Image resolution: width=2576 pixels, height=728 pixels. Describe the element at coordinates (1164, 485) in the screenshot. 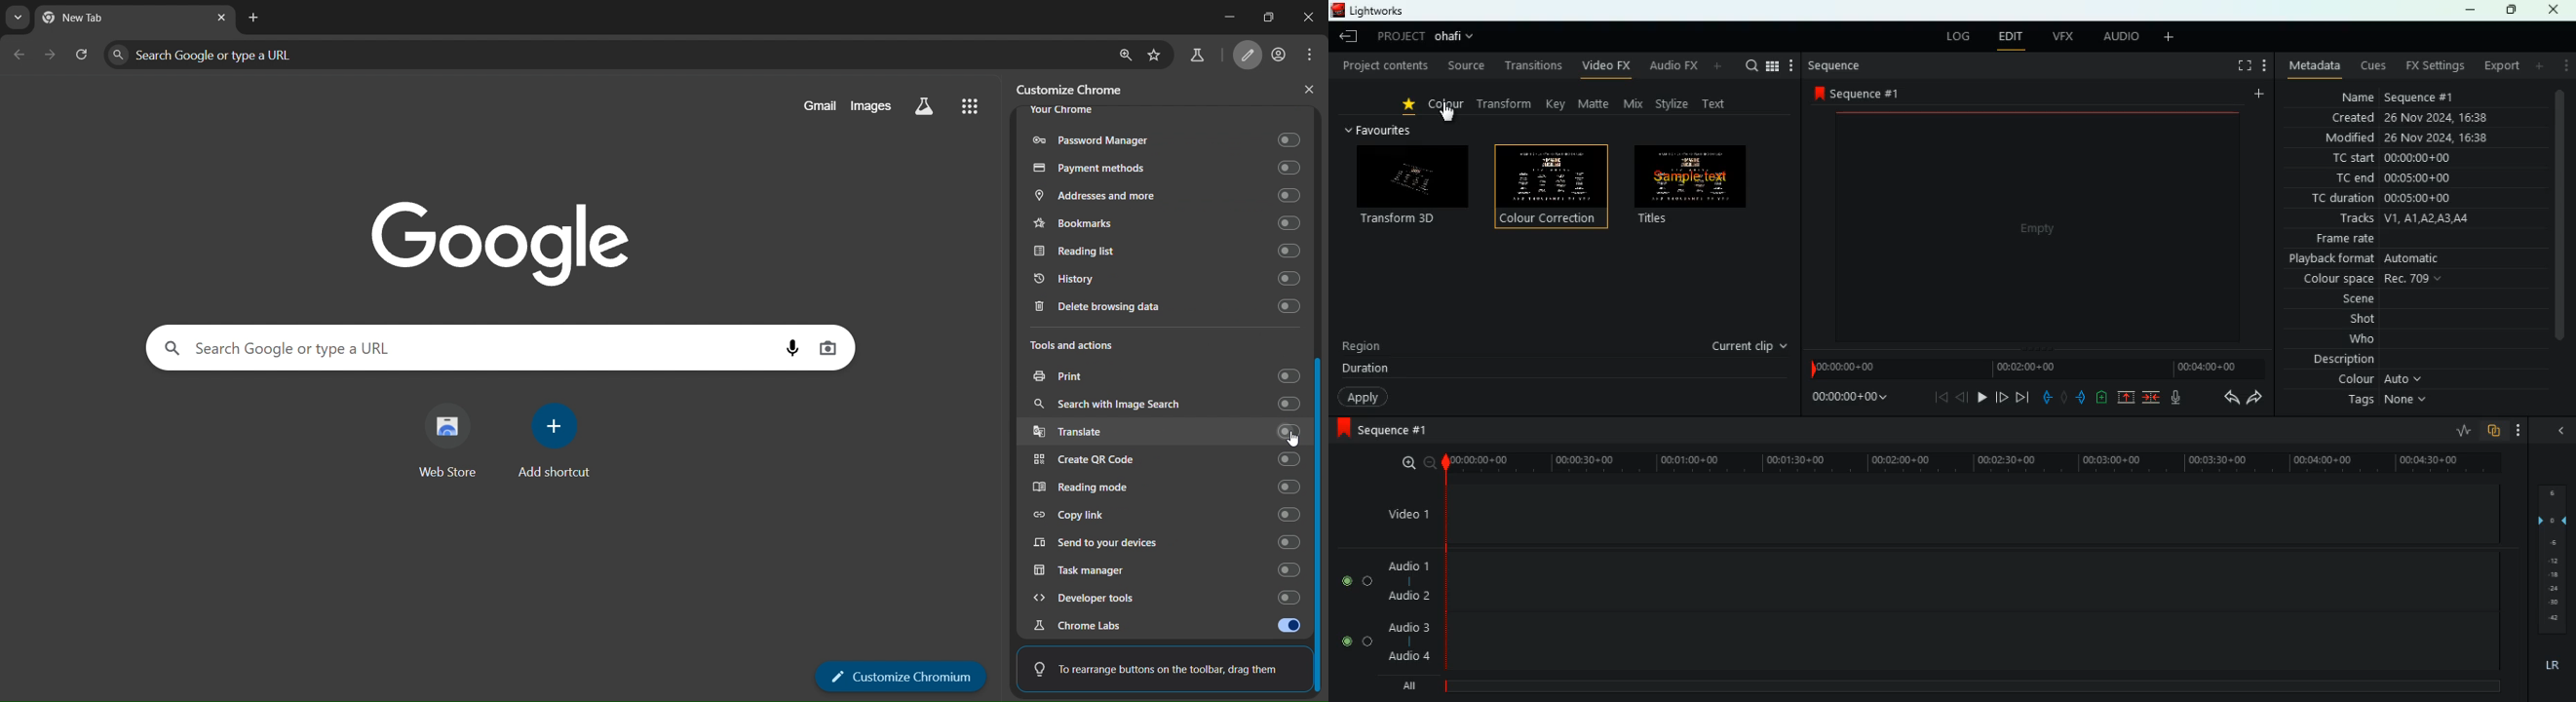

I see `reading mode` at that location.